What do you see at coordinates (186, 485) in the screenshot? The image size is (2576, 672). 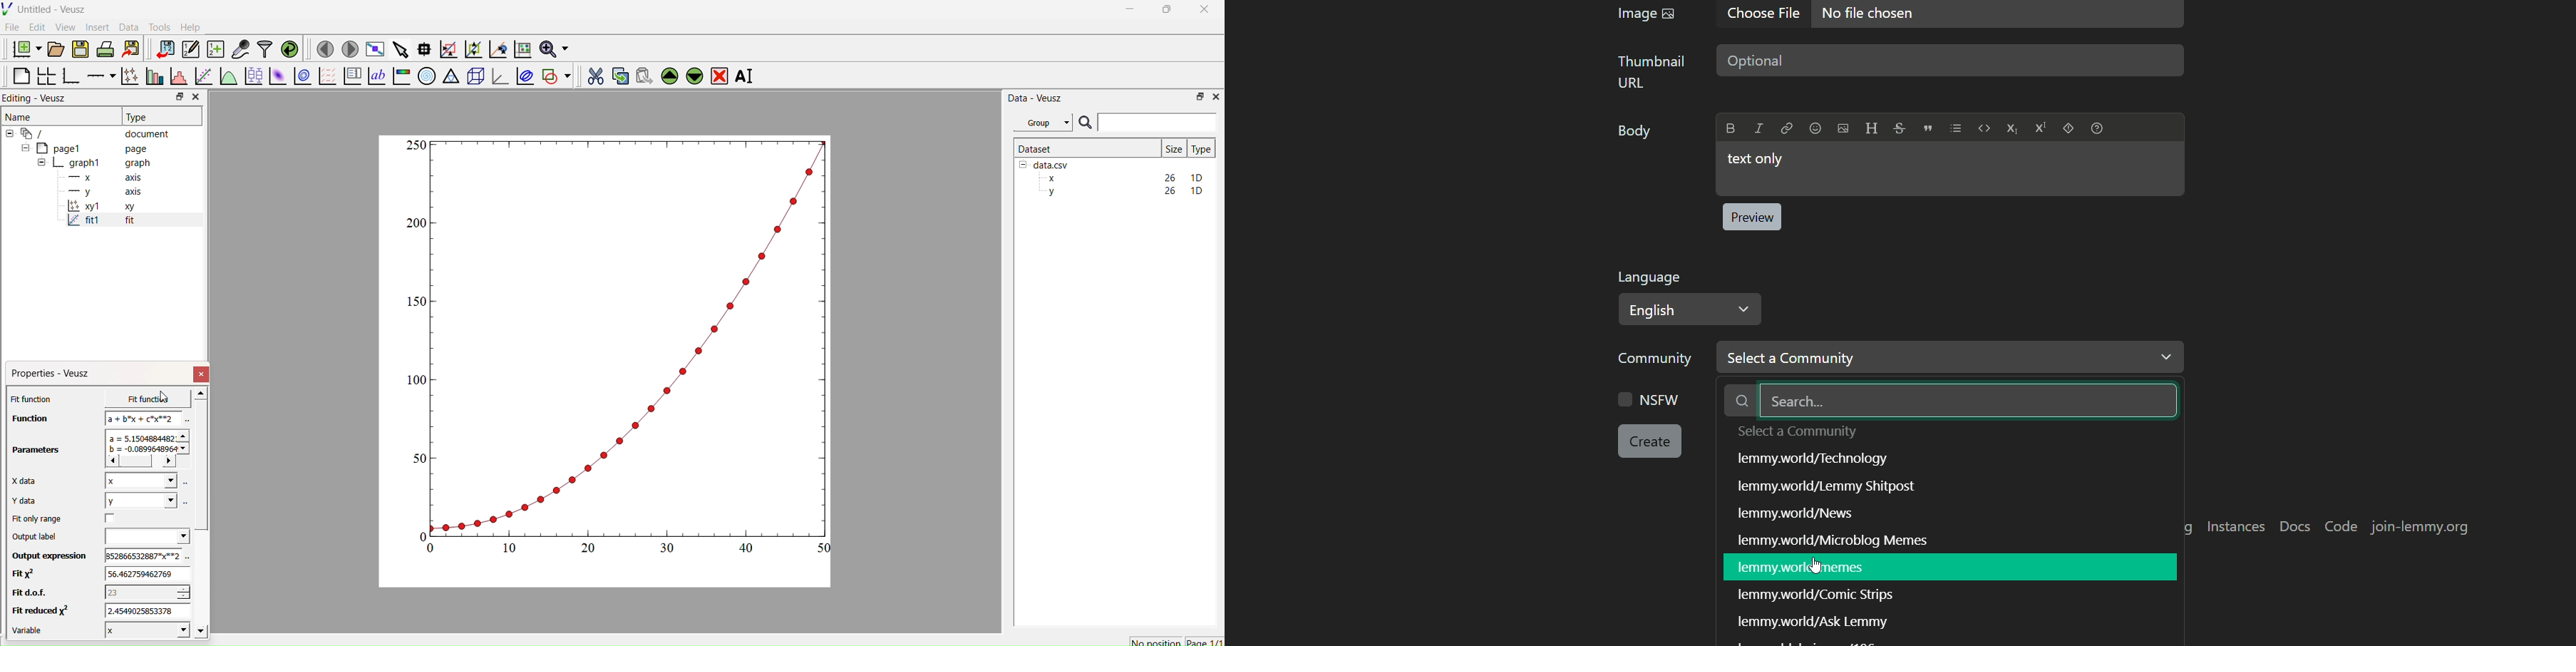 I see `Select using dataset browser` at bounding box center [186, 485].